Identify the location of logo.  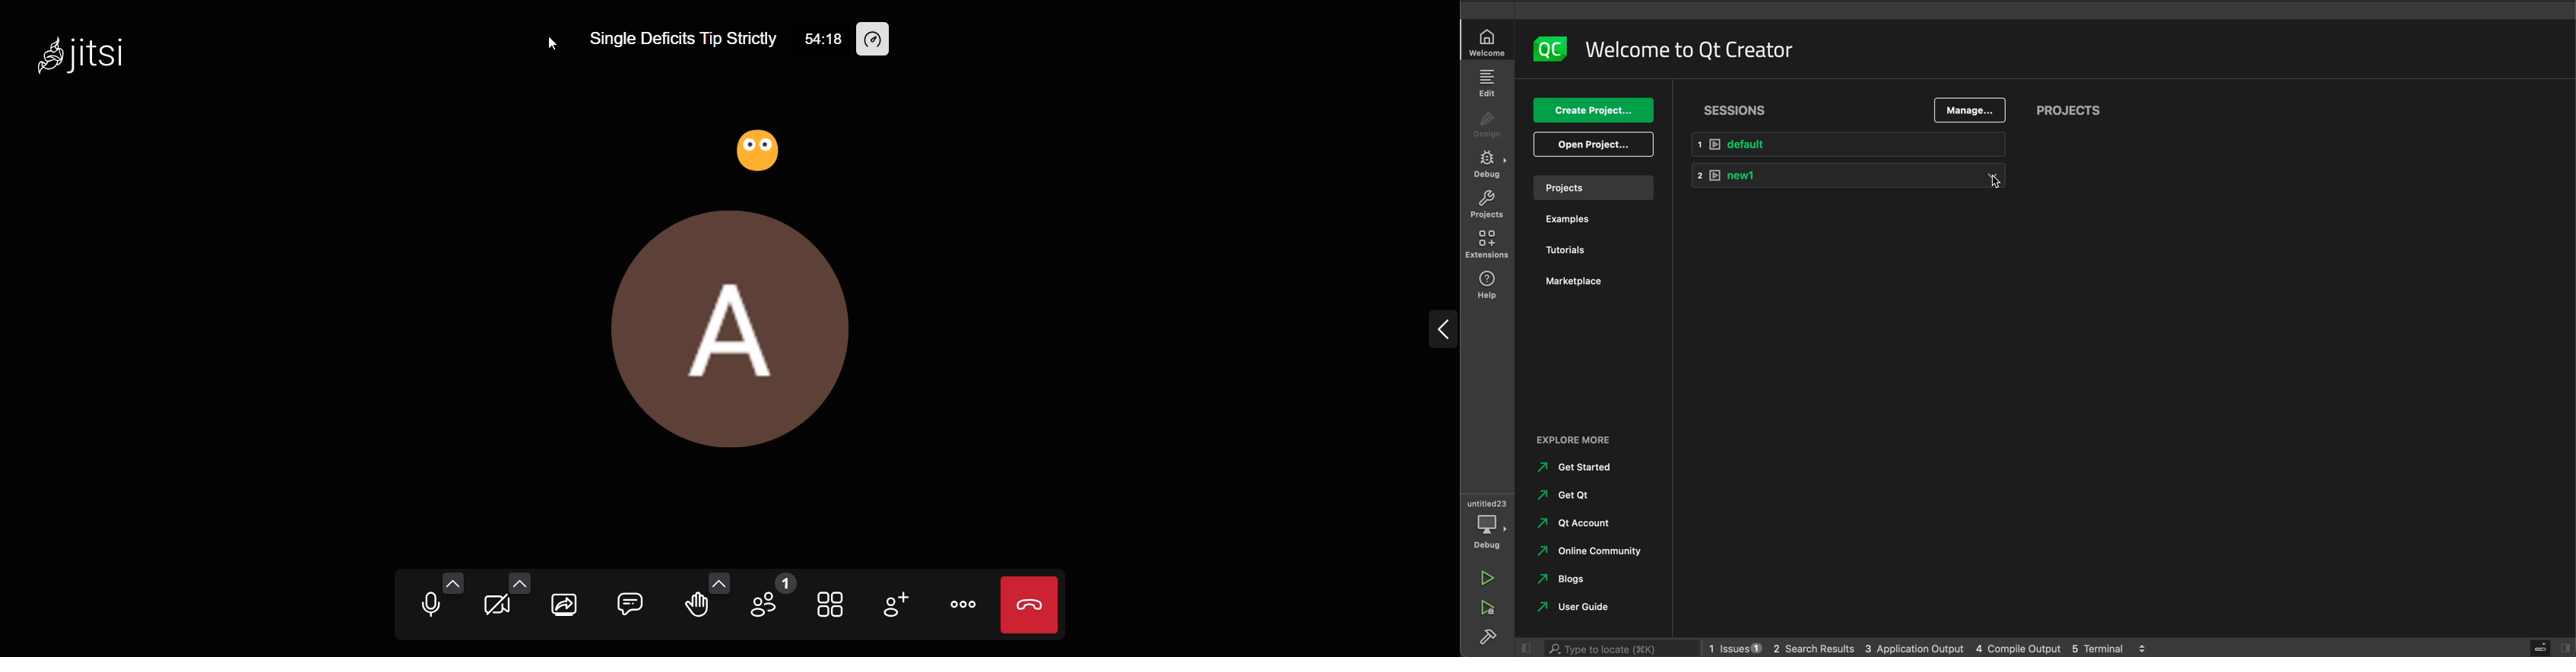
(1544, 49).